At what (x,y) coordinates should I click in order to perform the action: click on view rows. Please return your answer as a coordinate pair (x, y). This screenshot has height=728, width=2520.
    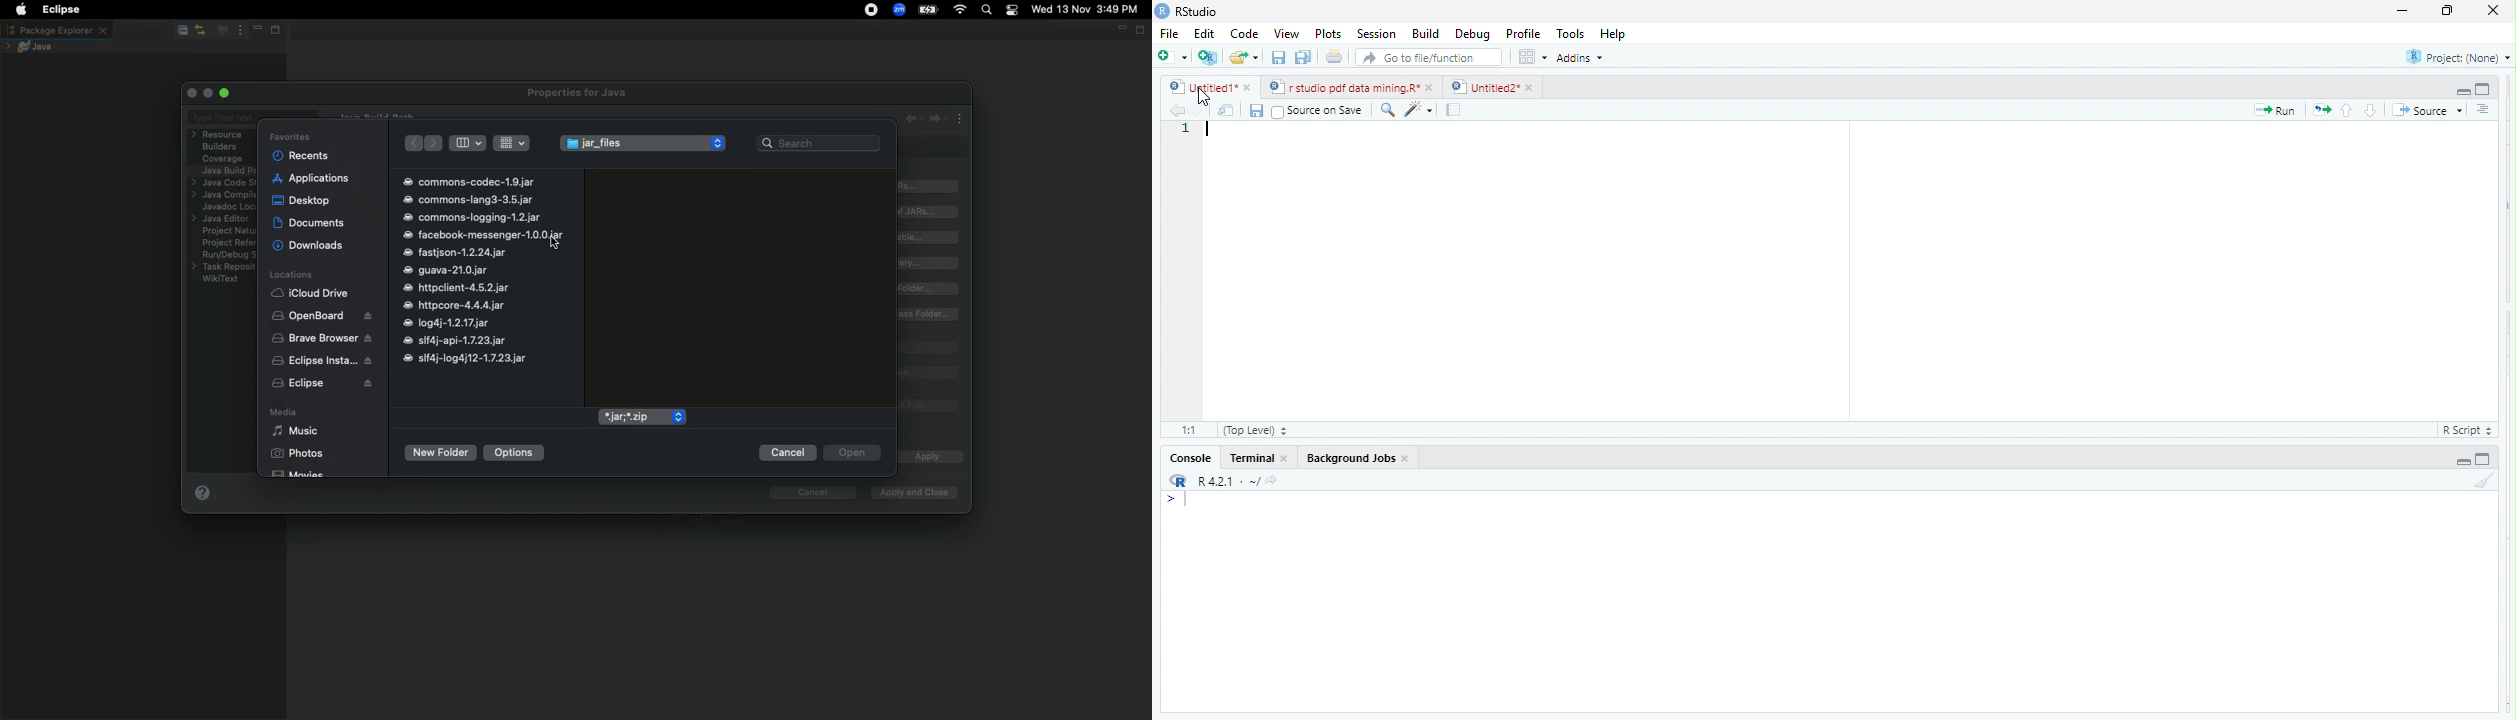
    Looking at the image, I should click on (512, 142).